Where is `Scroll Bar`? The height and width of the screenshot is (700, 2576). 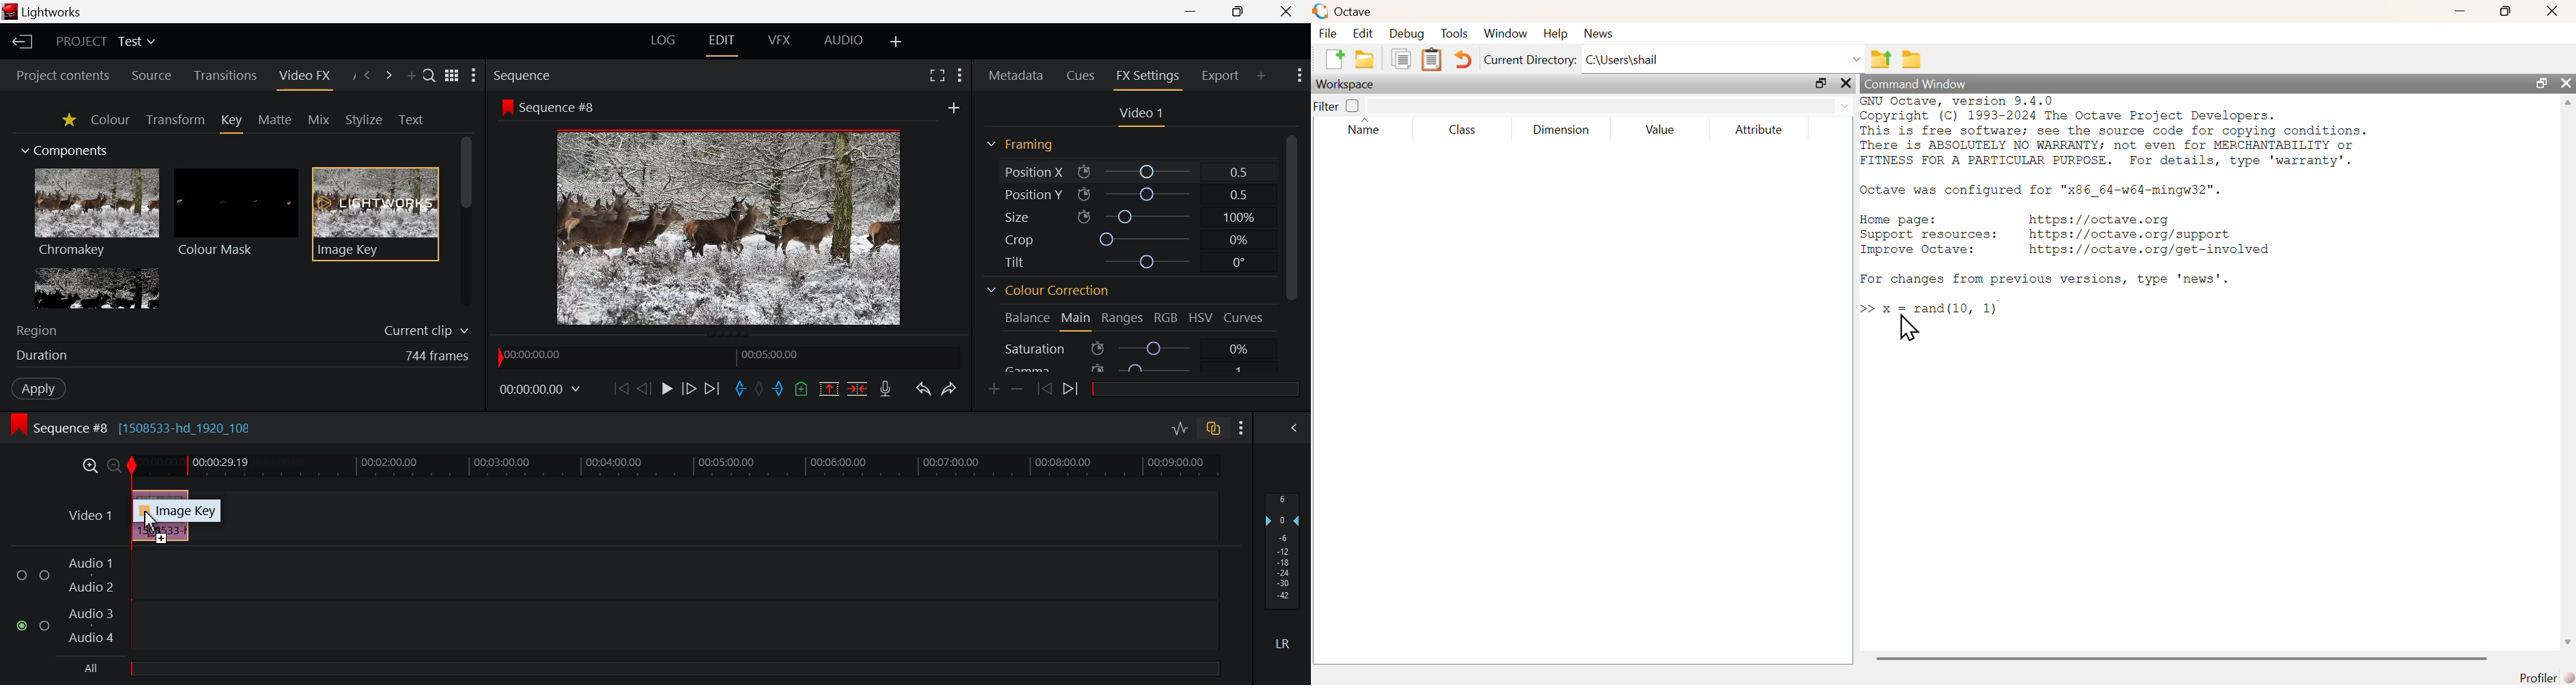 Scroll Bar is located at coordinates (466, 220).